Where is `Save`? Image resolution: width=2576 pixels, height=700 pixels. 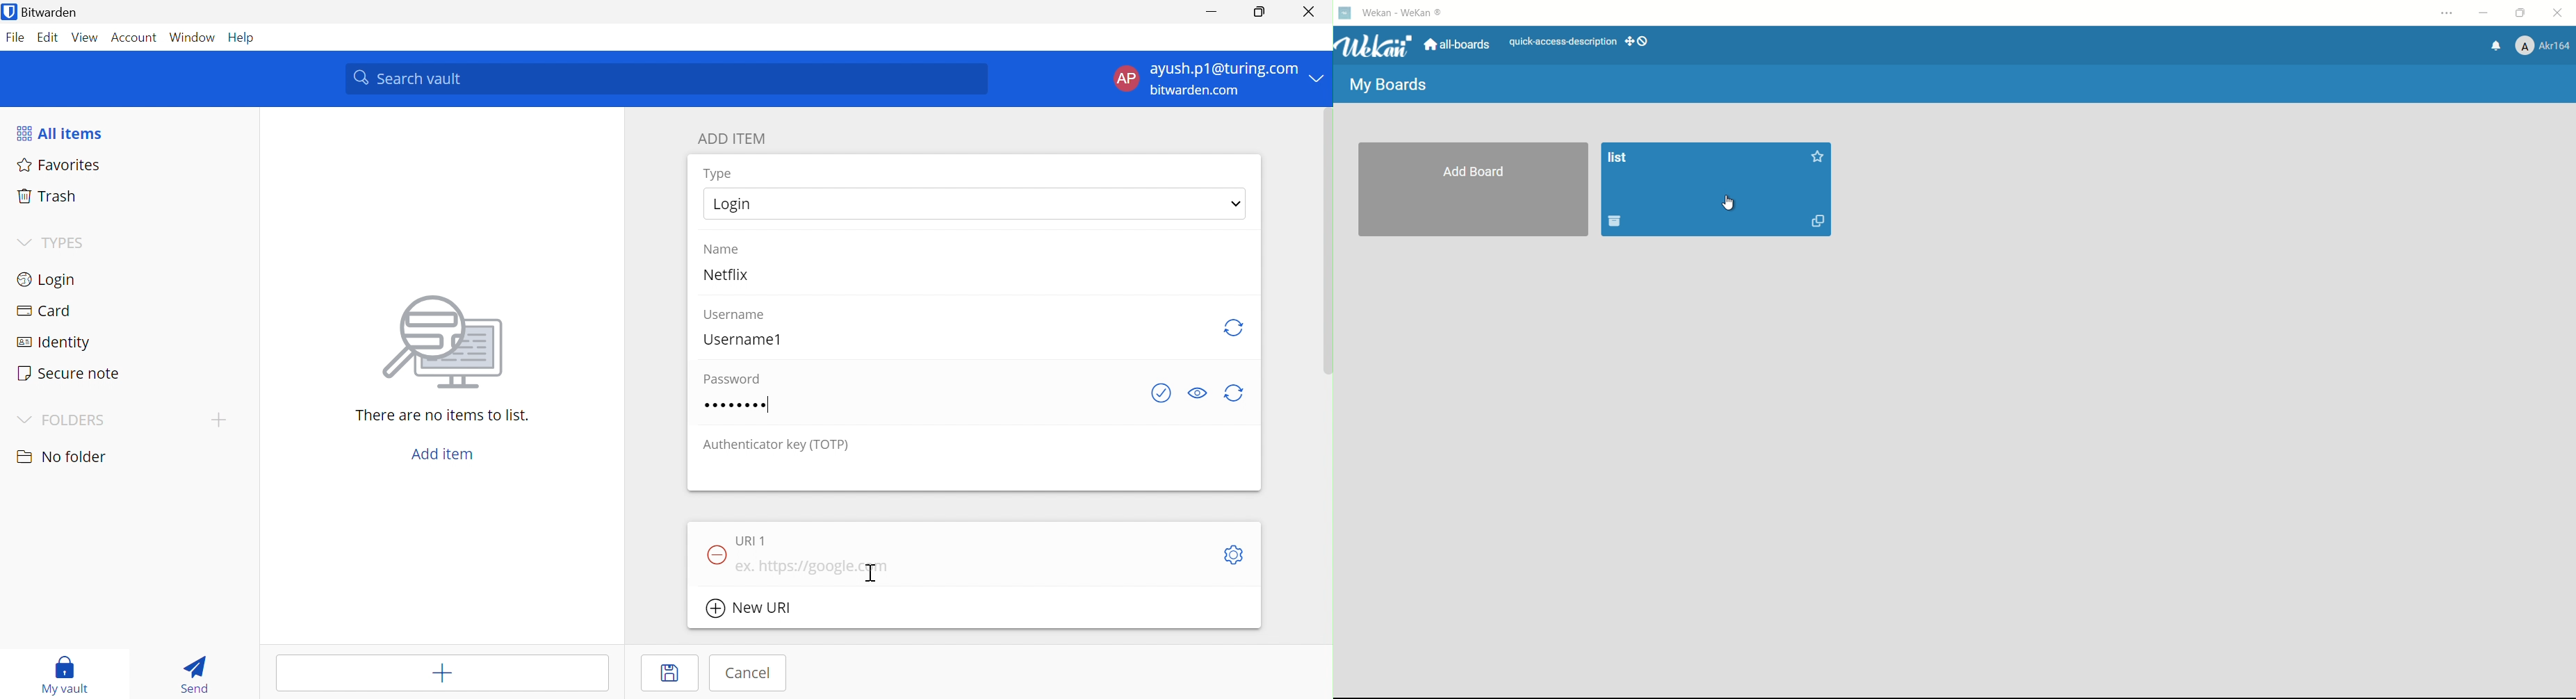 Save is located at coordinates (670, 672).